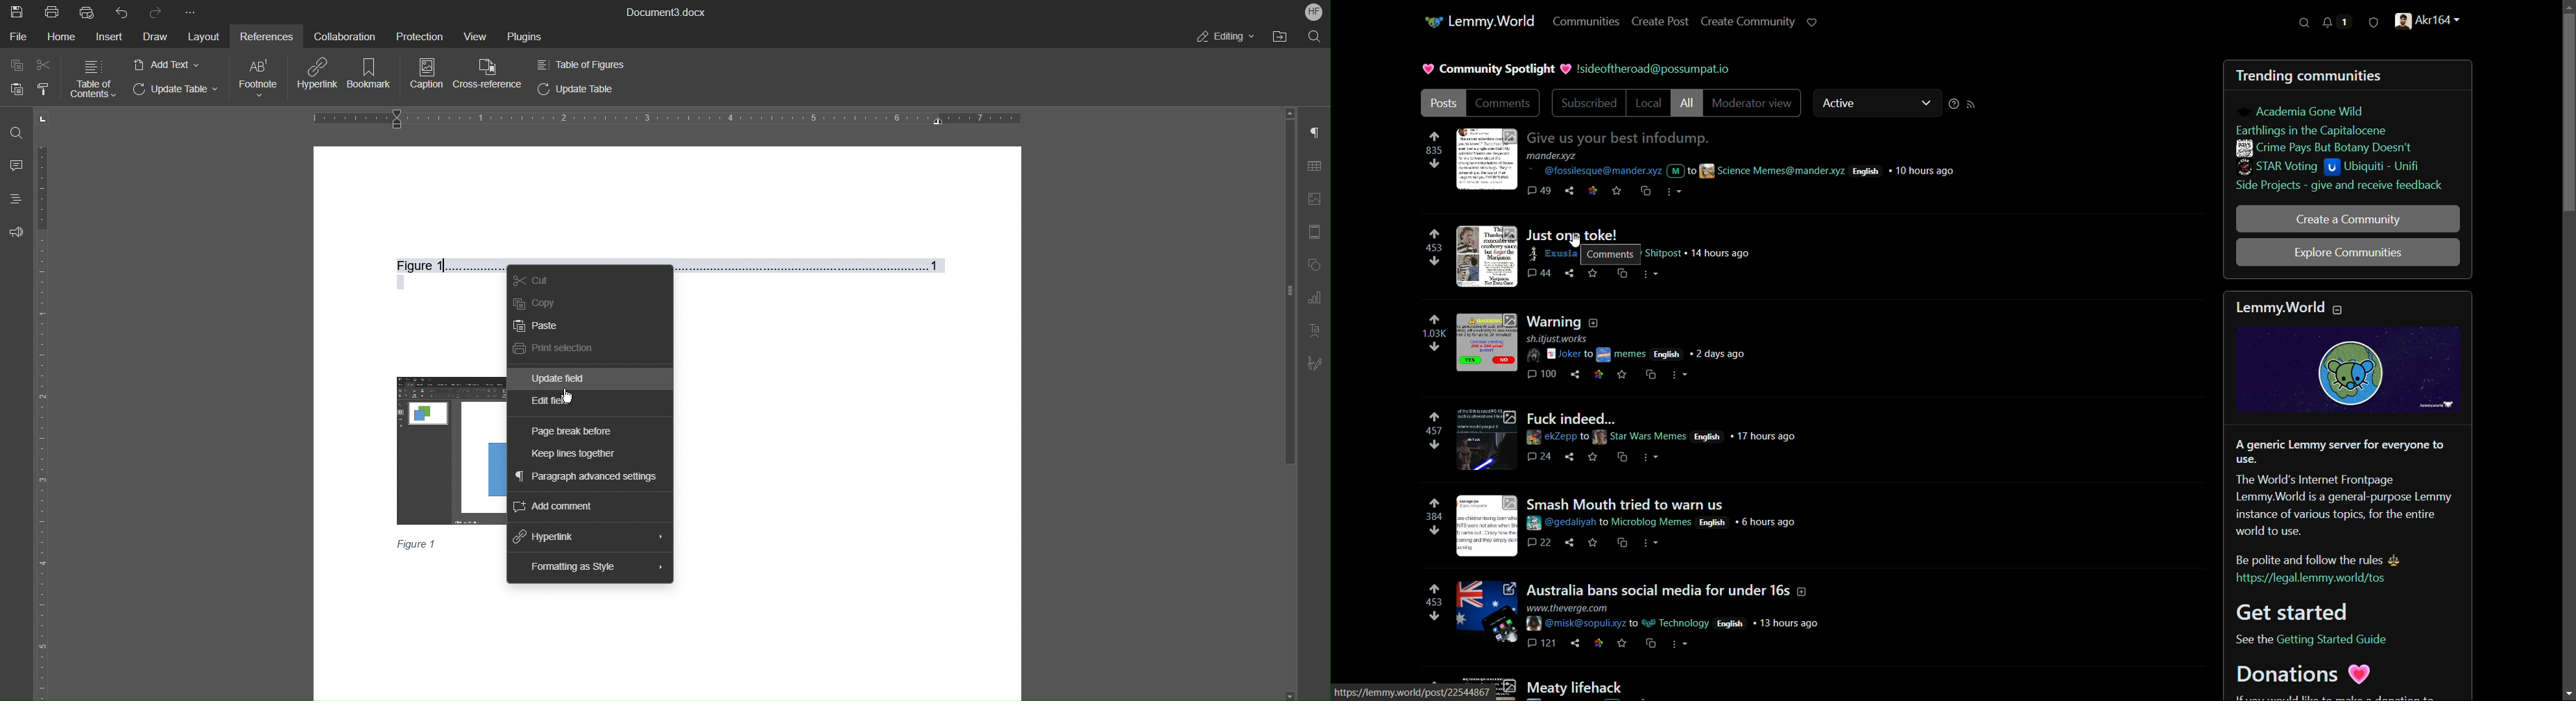  What do you see at coordinates (1433, 334) in the screenshot?
I see `1.03k` at bounding box center [1433, 334].